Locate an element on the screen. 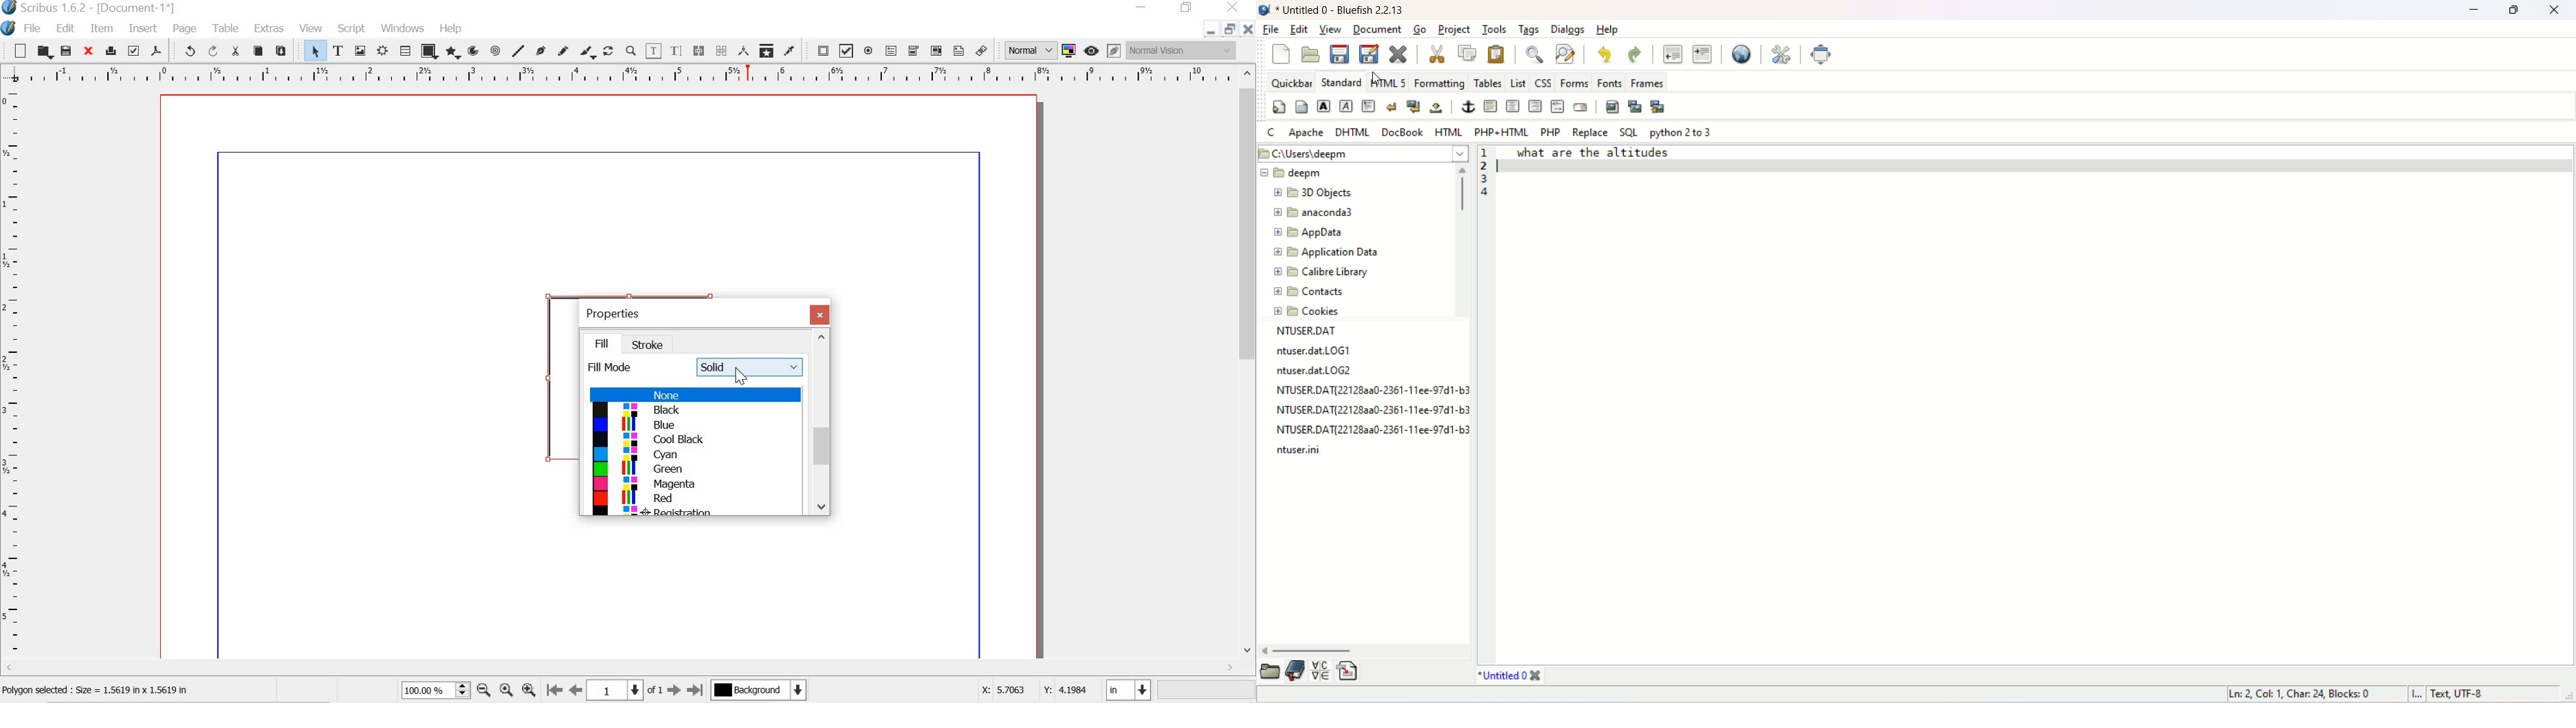 This screenshot has height=728, width=2576. paste is located at coordinates (1493, 53).